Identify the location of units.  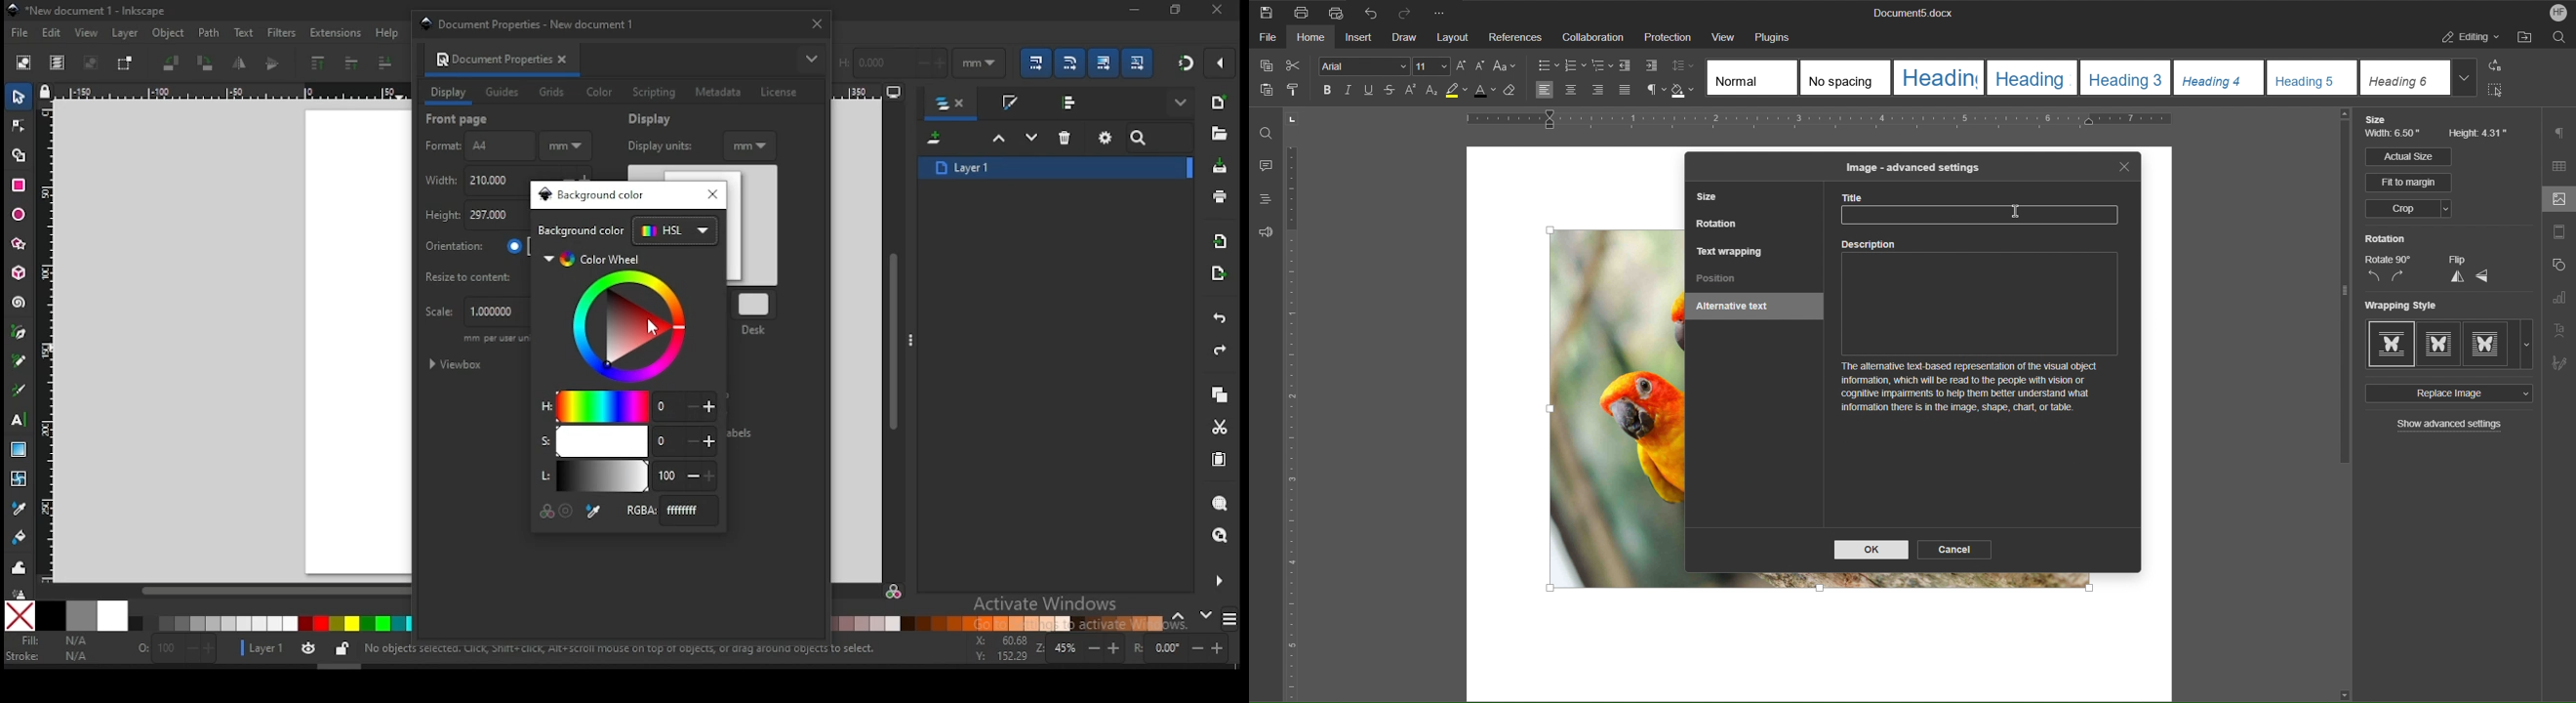
(980, 63).